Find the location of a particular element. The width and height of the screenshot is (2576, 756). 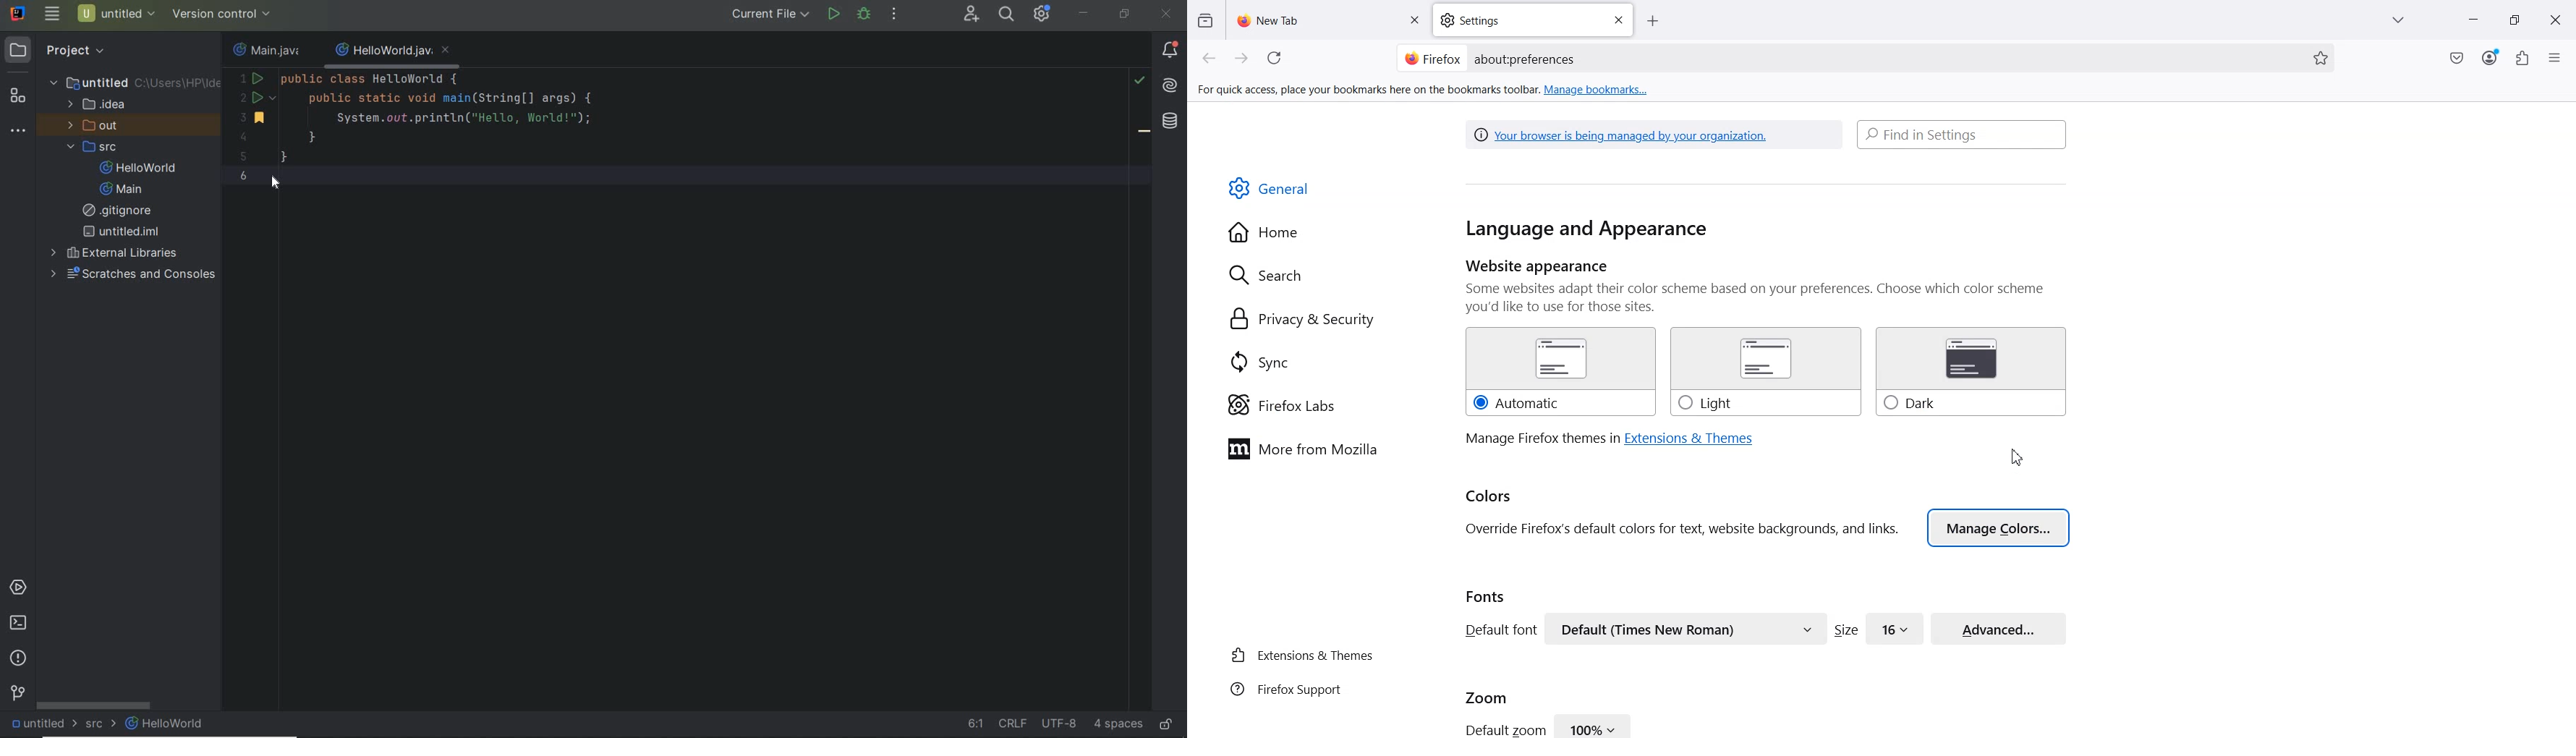

DropDown Box is located at coordinates (2402, 20).